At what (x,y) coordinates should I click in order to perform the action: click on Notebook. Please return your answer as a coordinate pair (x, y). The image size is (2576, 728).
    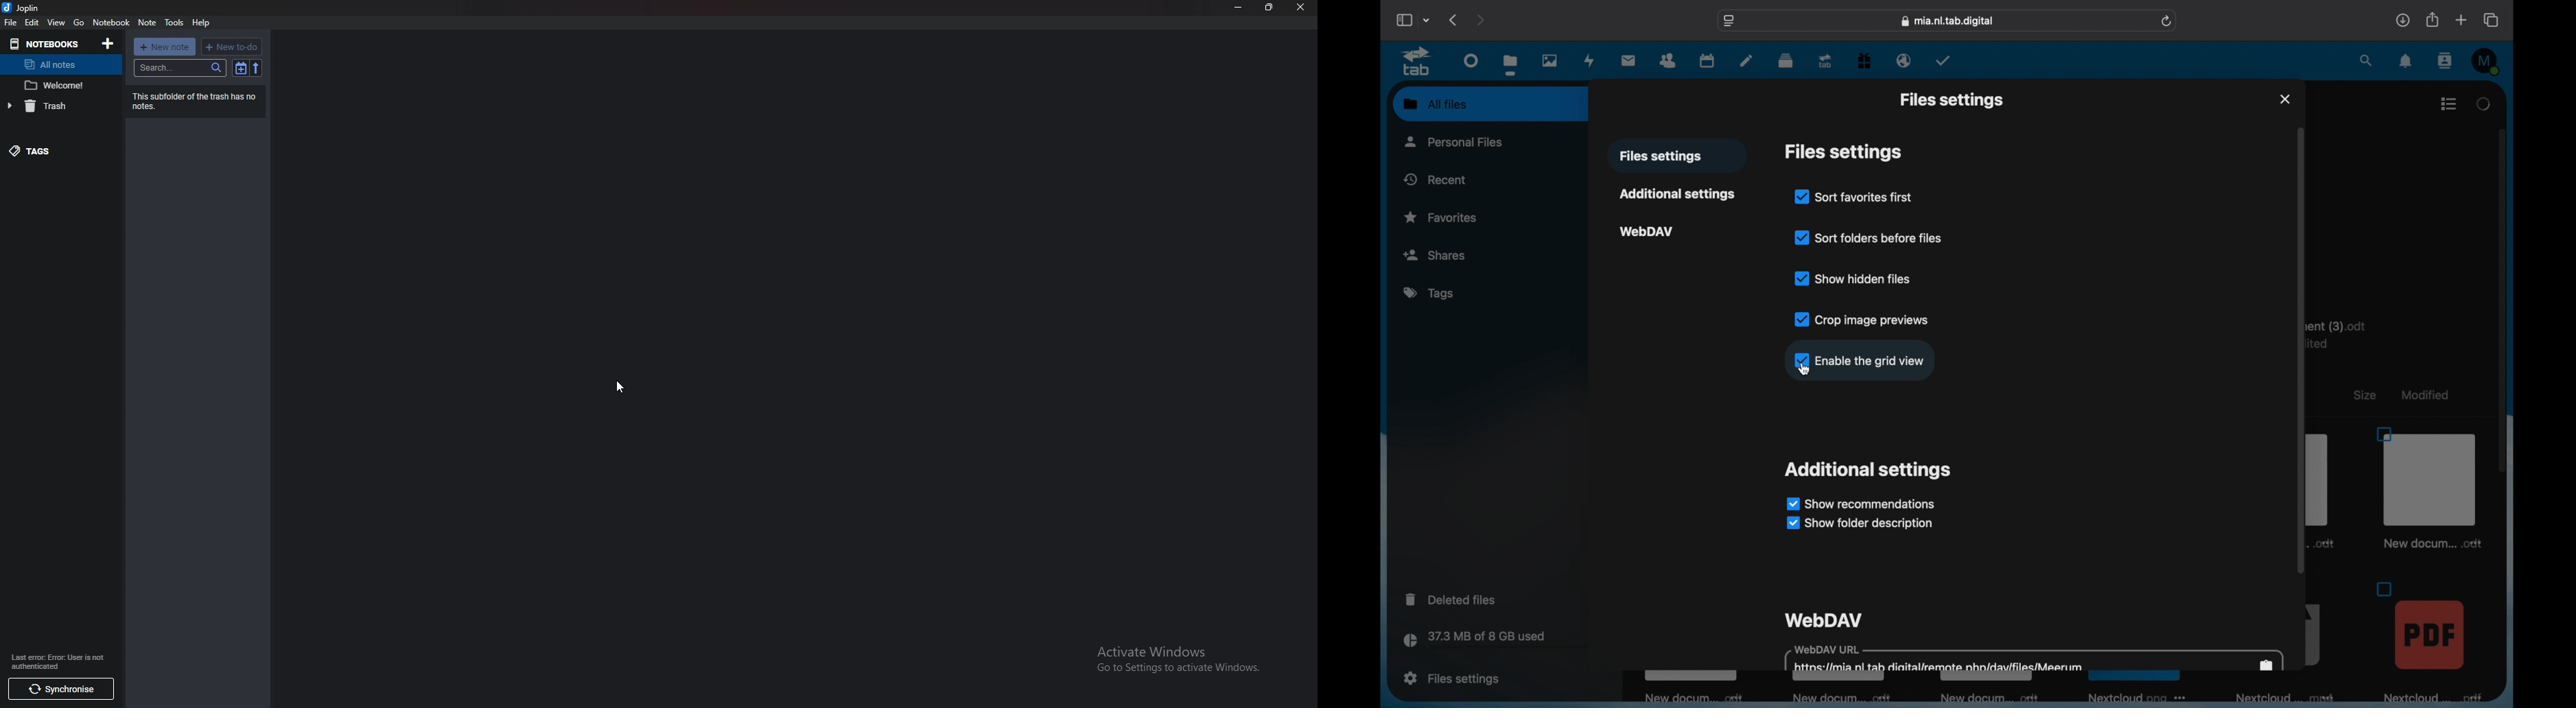
    Looking at the image, I should click on (111, 23).